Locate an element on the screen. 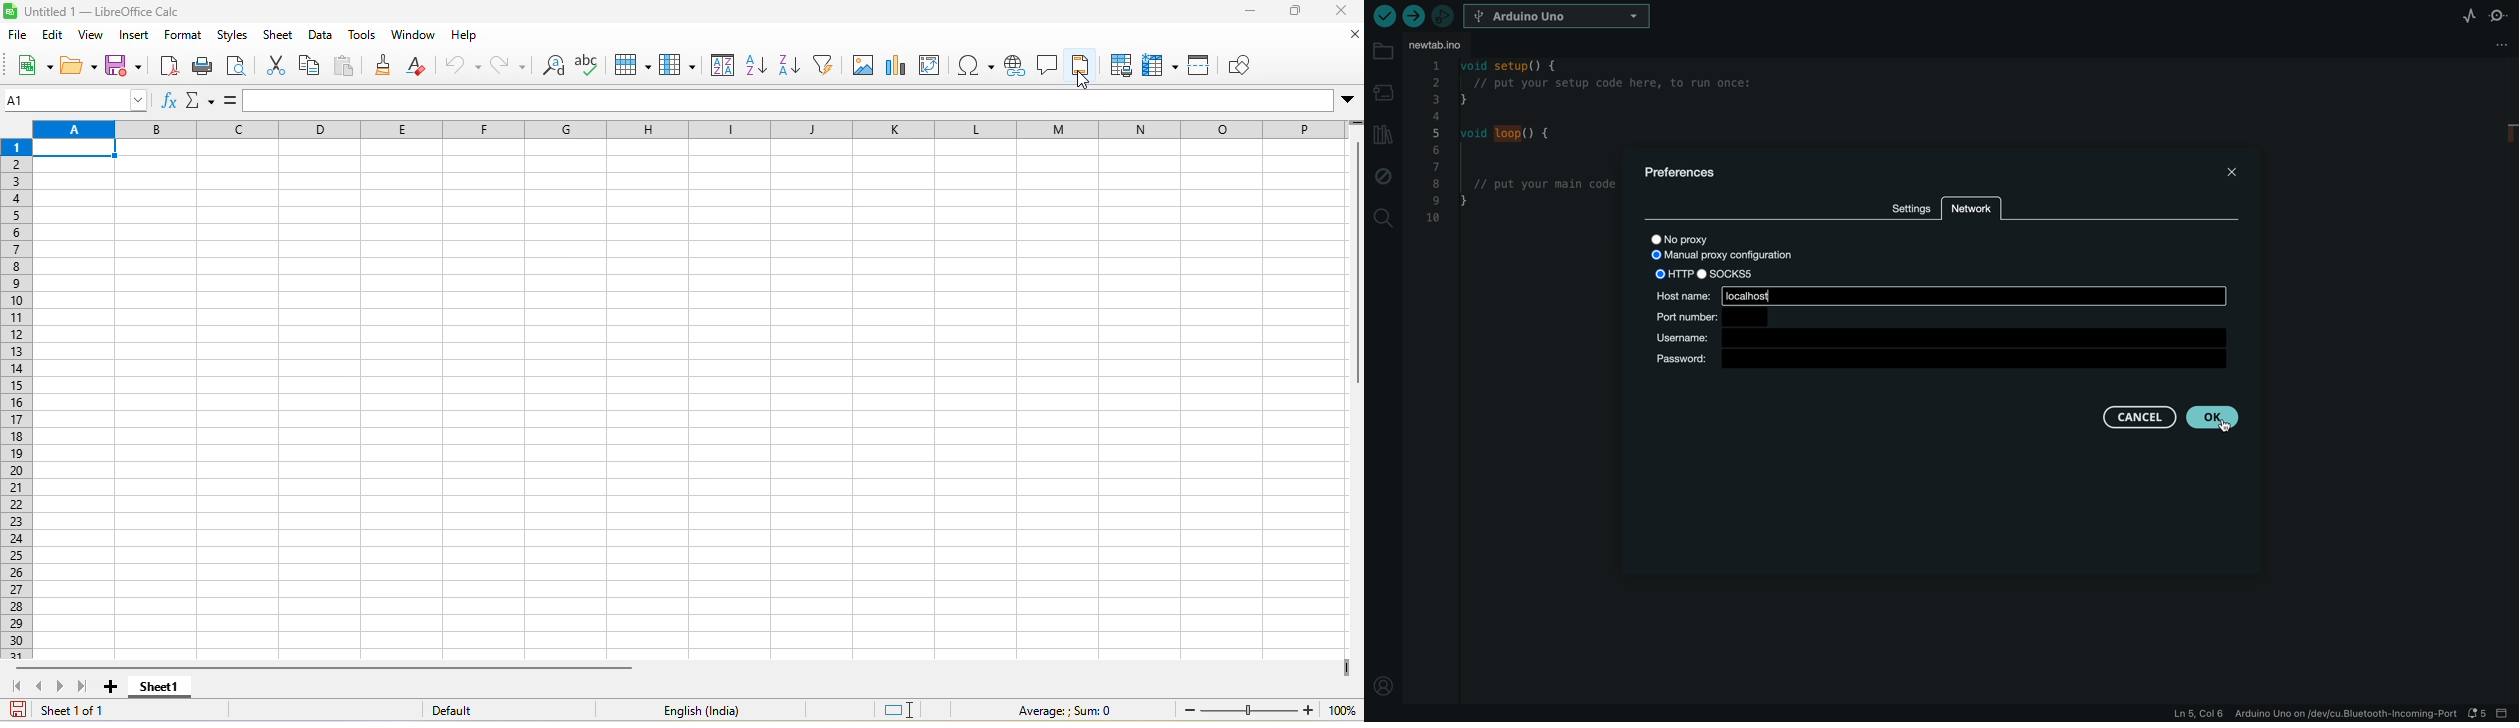  undo is located at coordinates (461, 65).